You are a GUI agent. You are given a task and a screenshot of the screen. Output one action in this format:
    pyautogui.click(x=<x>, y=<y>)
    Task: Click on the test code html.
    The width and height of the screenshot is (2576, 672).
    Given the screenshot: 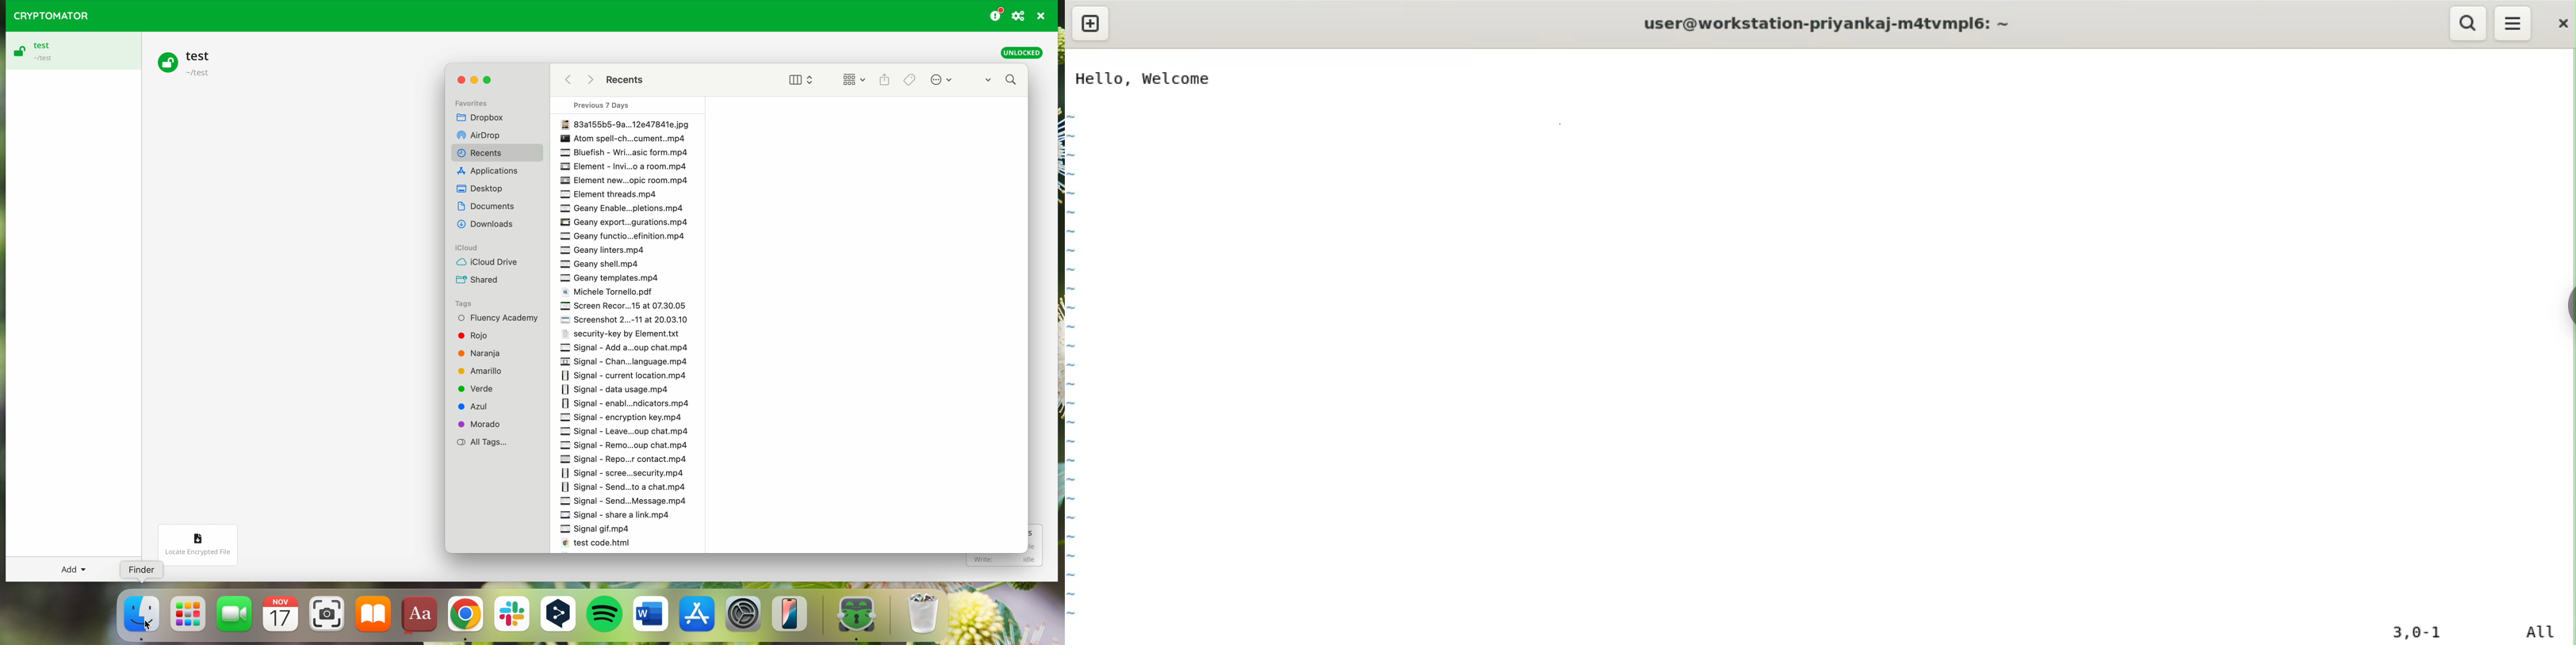 What is the action you would take?
    pyautogui.click(x=604, y=545)
    